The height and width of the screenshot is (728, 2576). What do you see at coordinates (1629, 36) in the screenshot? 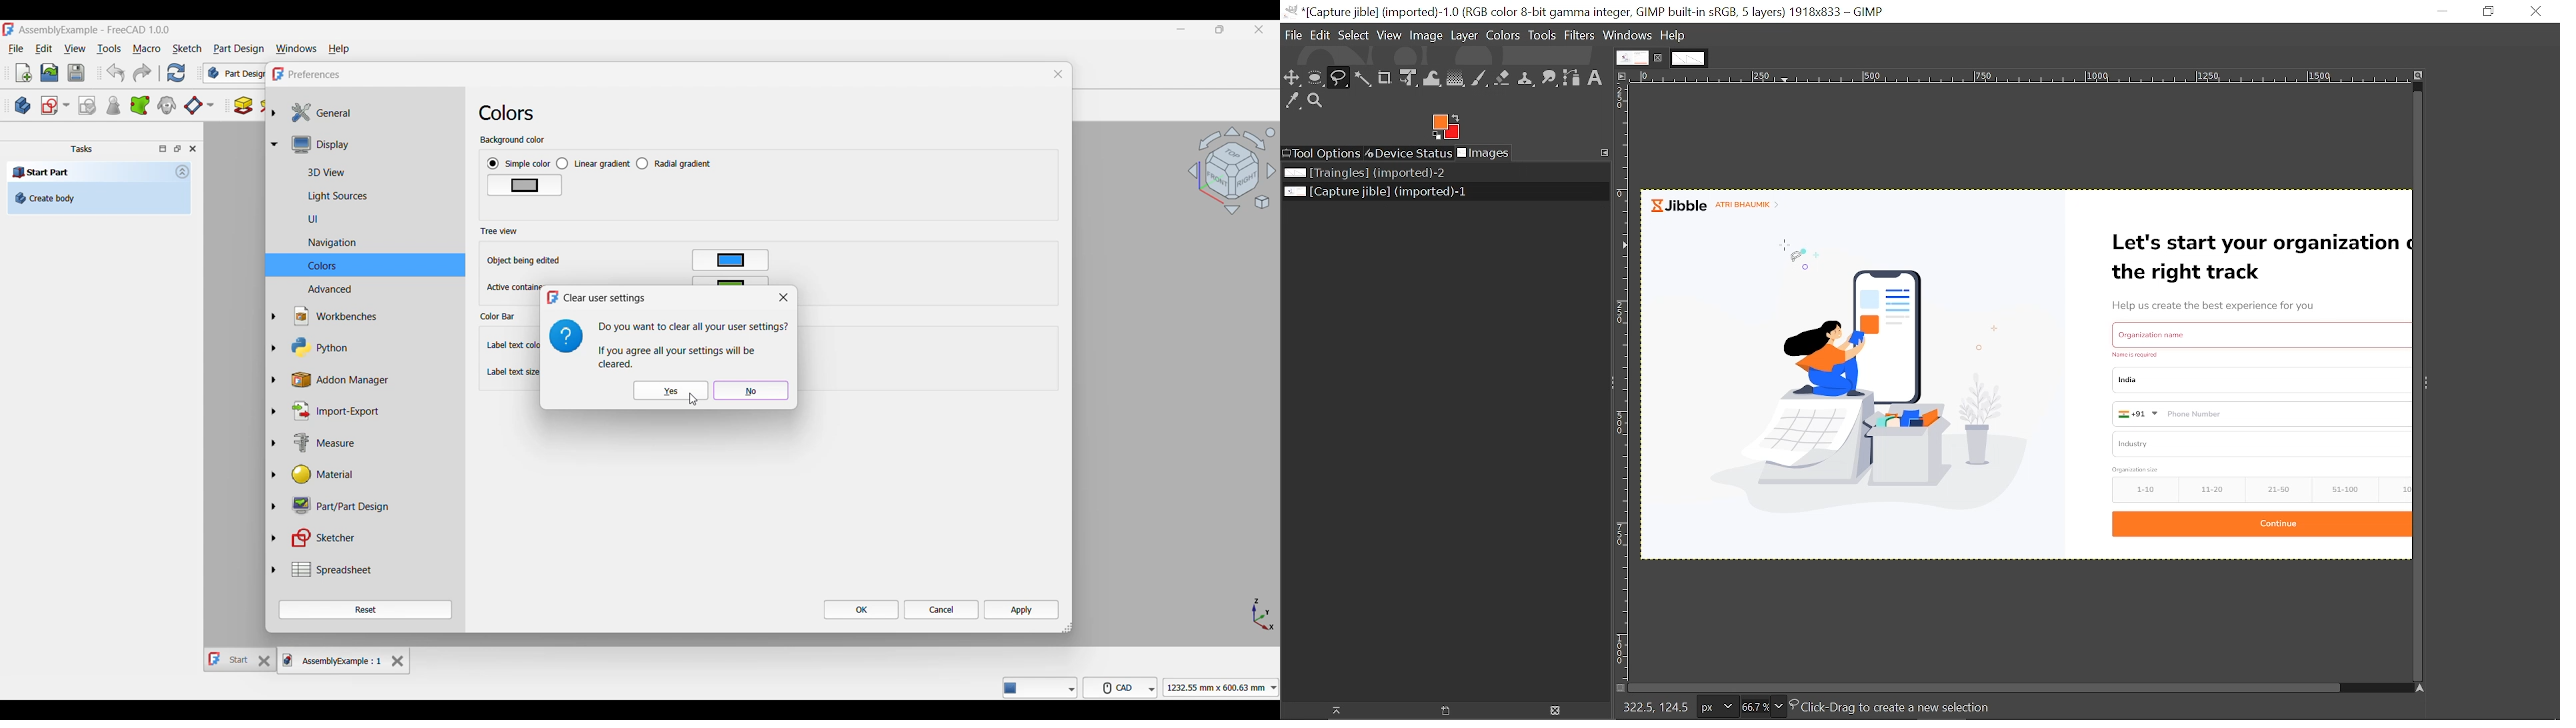
I see `Windows` at bounding box center [1629, 36].